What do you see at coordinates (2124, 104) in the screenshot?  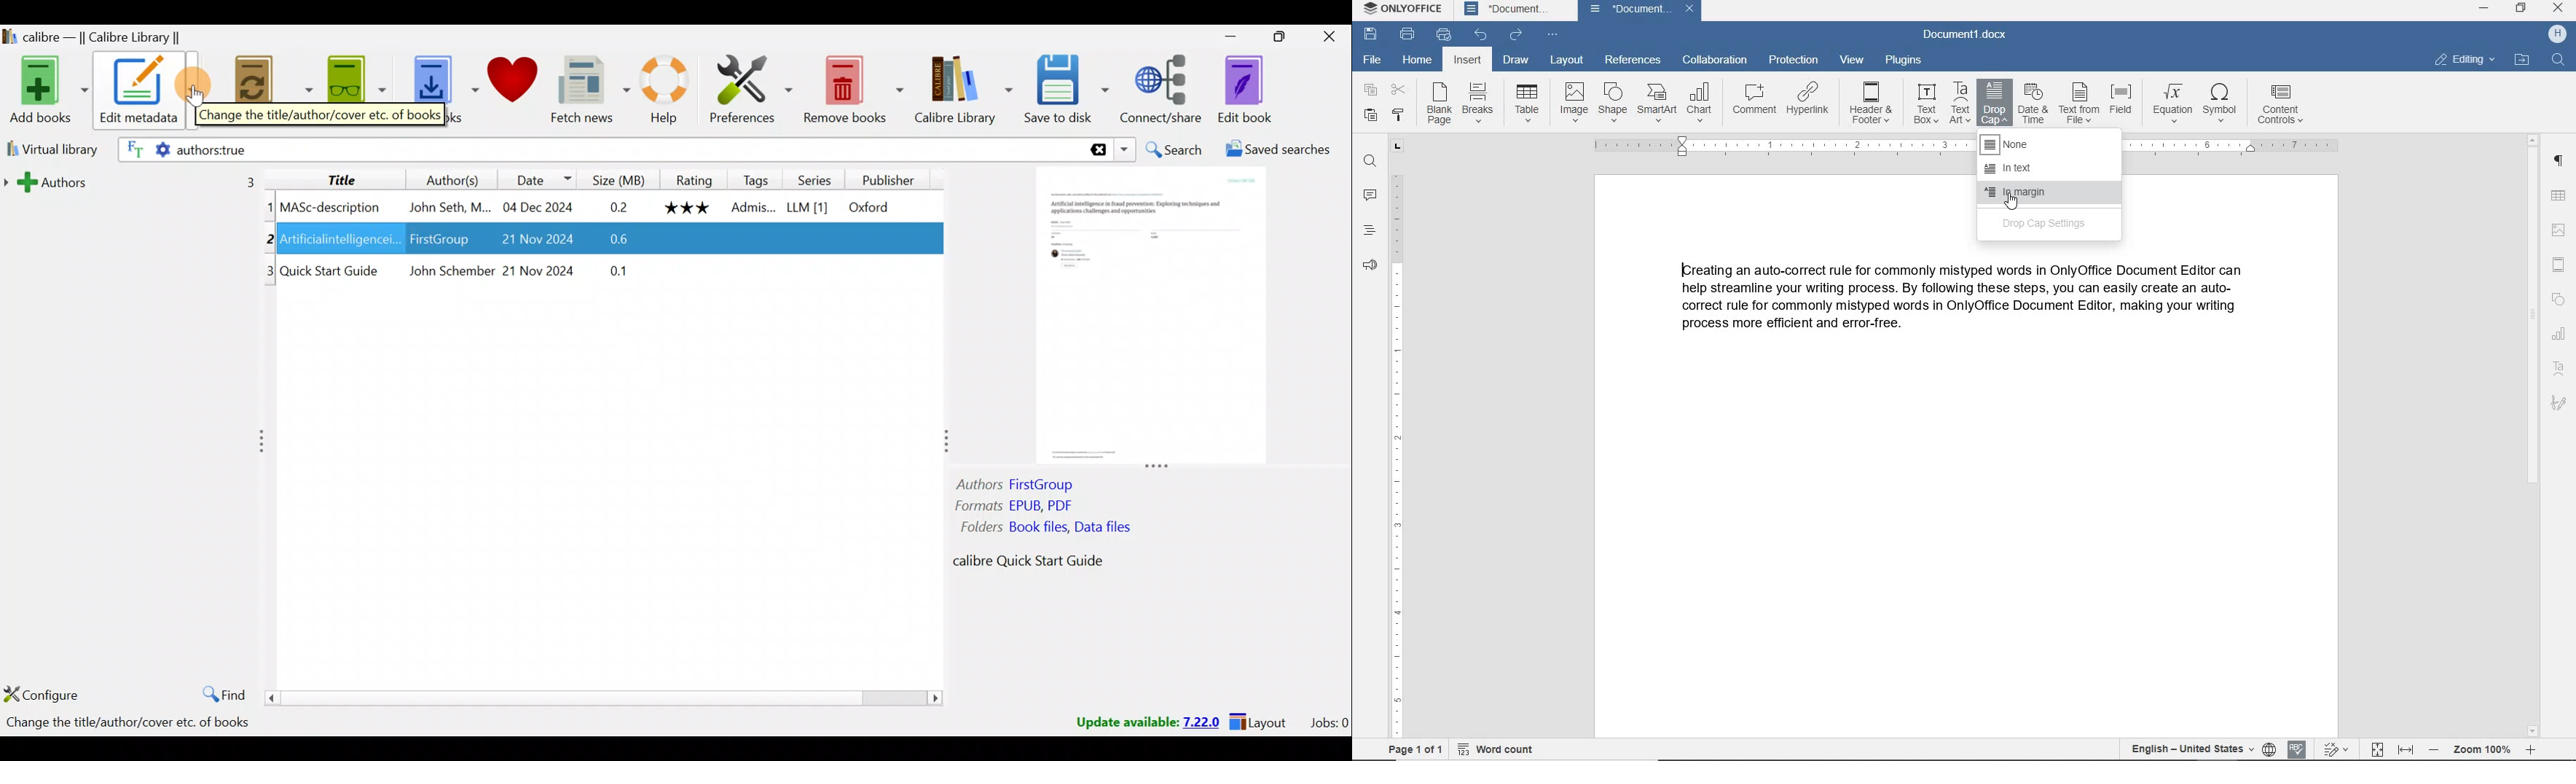 I see `field` at bounding box center [2124, 104].